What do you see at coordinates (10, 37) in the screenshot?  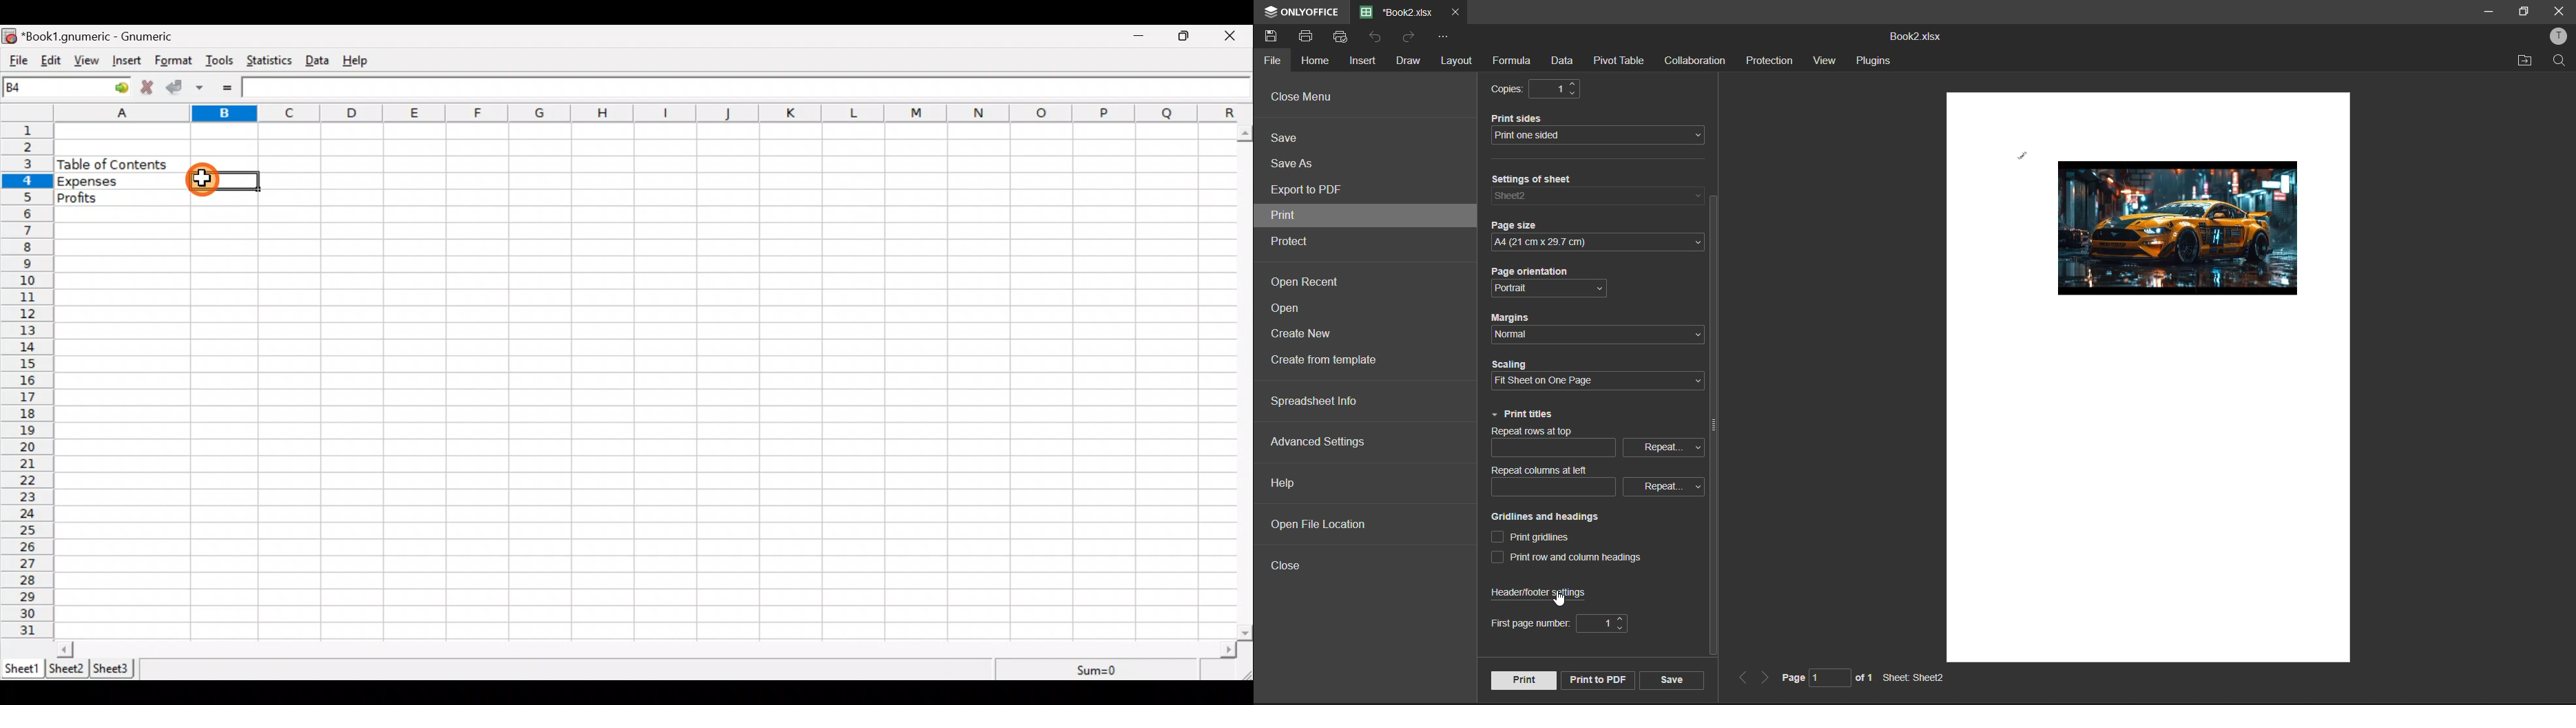 I see `icon` at bounding box center [10, 37].